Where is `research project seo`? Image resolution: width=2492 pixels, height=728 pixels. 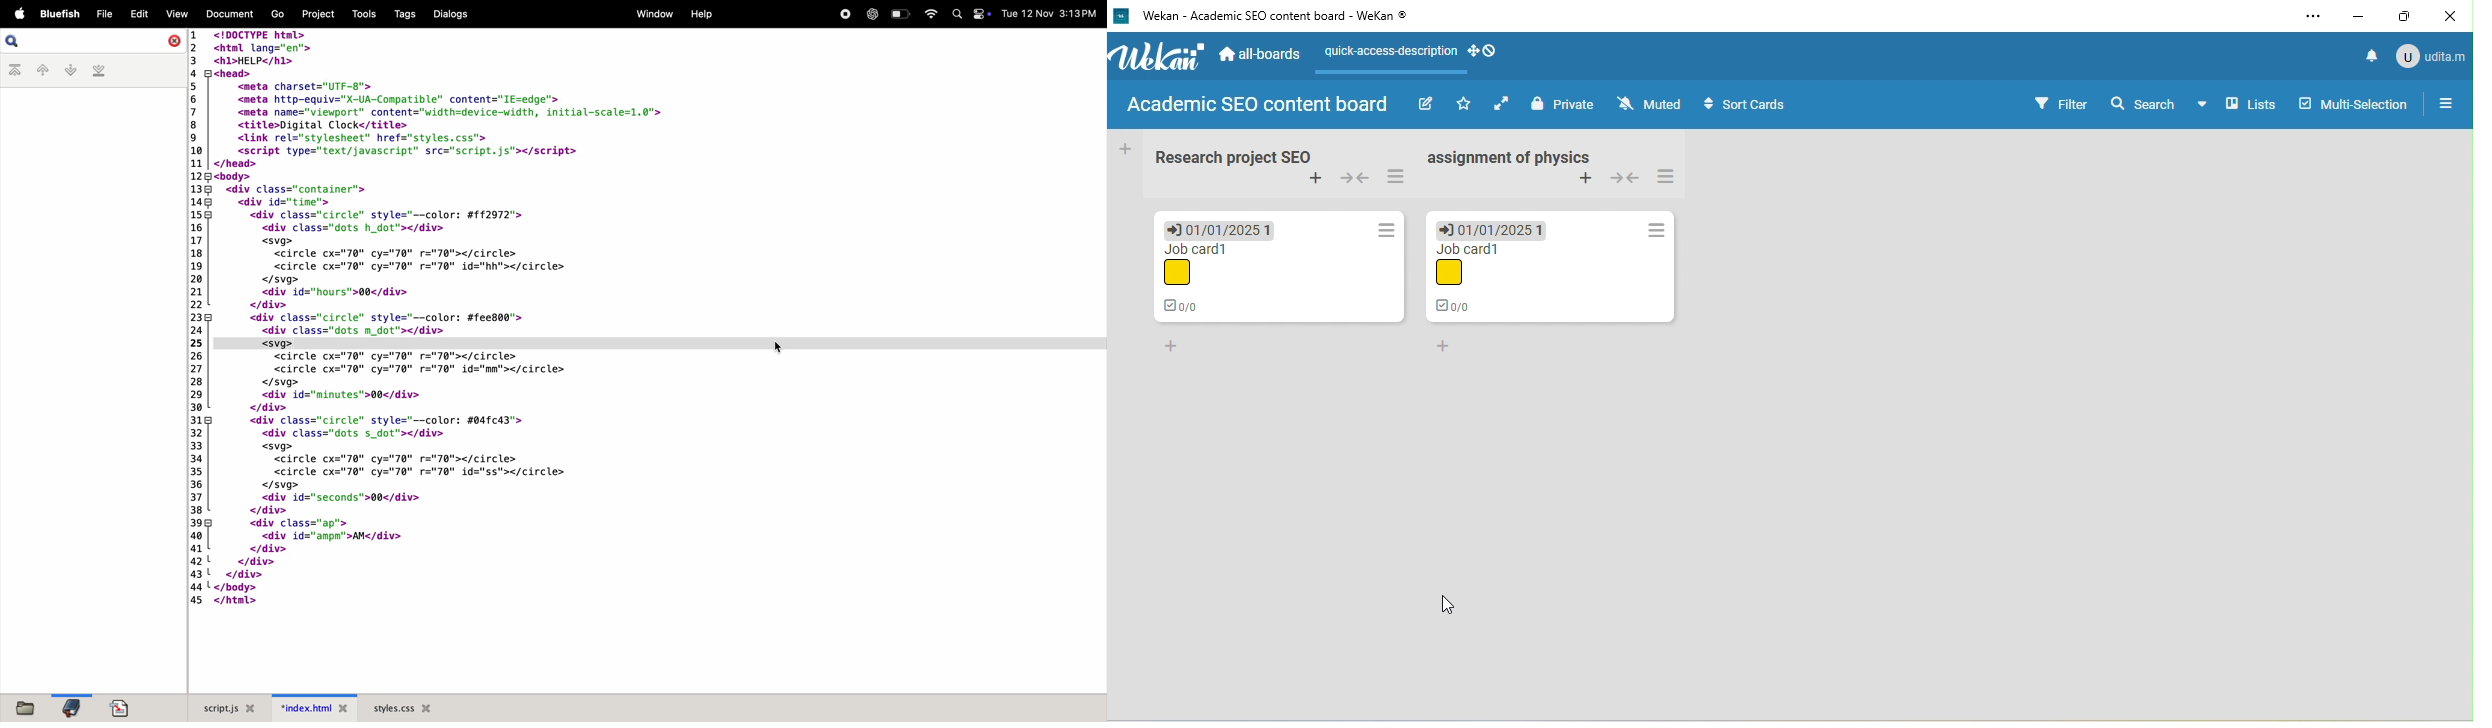
research project seo is located at coordinates (1230, 156).